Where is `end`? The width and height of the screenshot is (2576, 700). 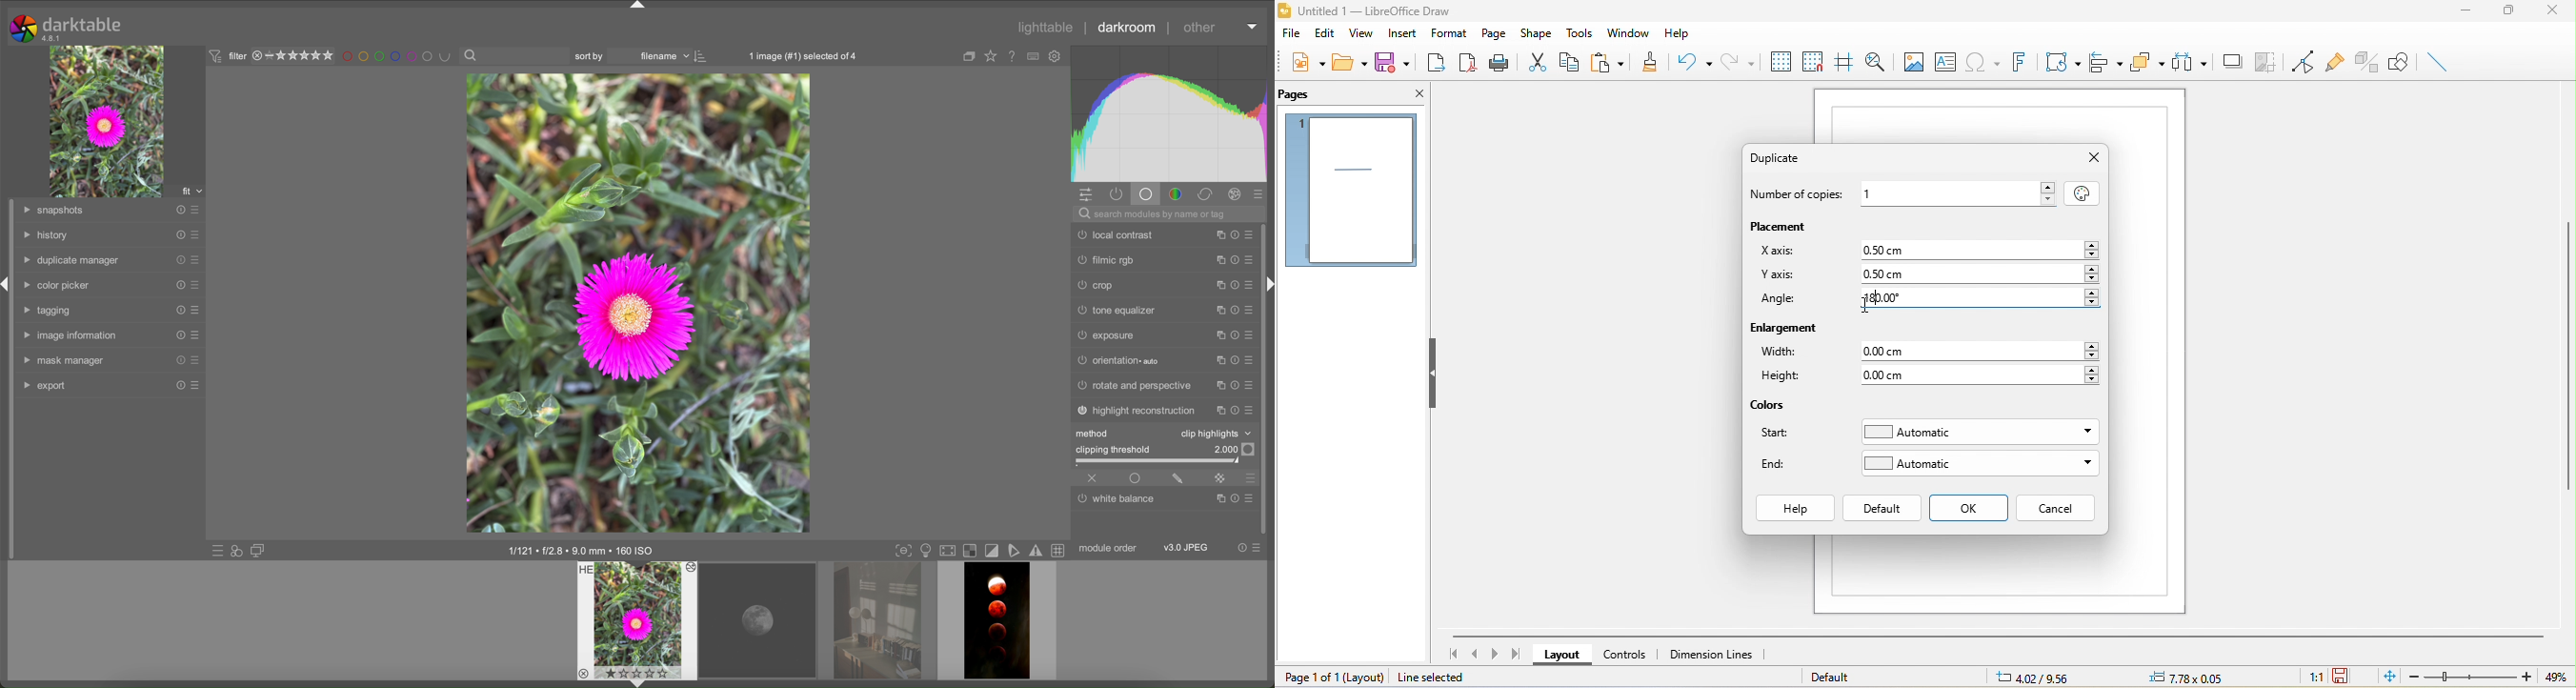 end is located at coordinates (1779, 464).